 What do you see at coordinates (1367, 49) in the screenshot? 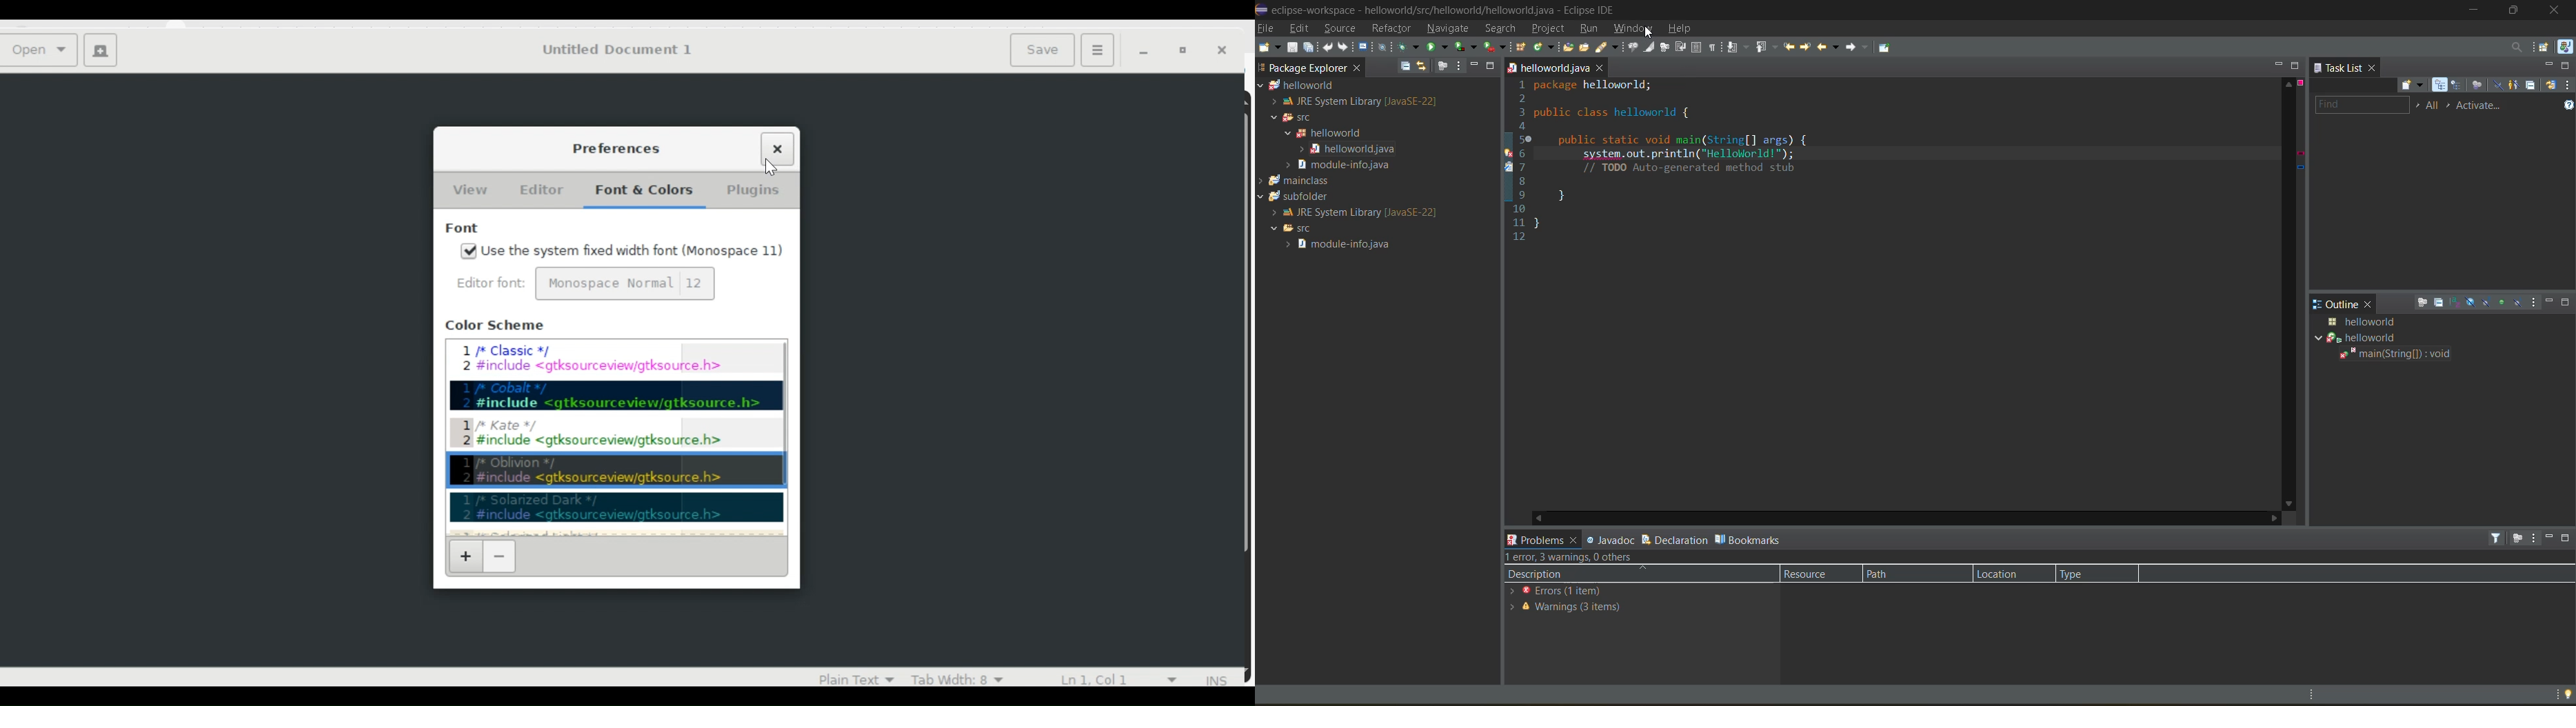
I see `open a terminal` at bounding box center [1367, 49].